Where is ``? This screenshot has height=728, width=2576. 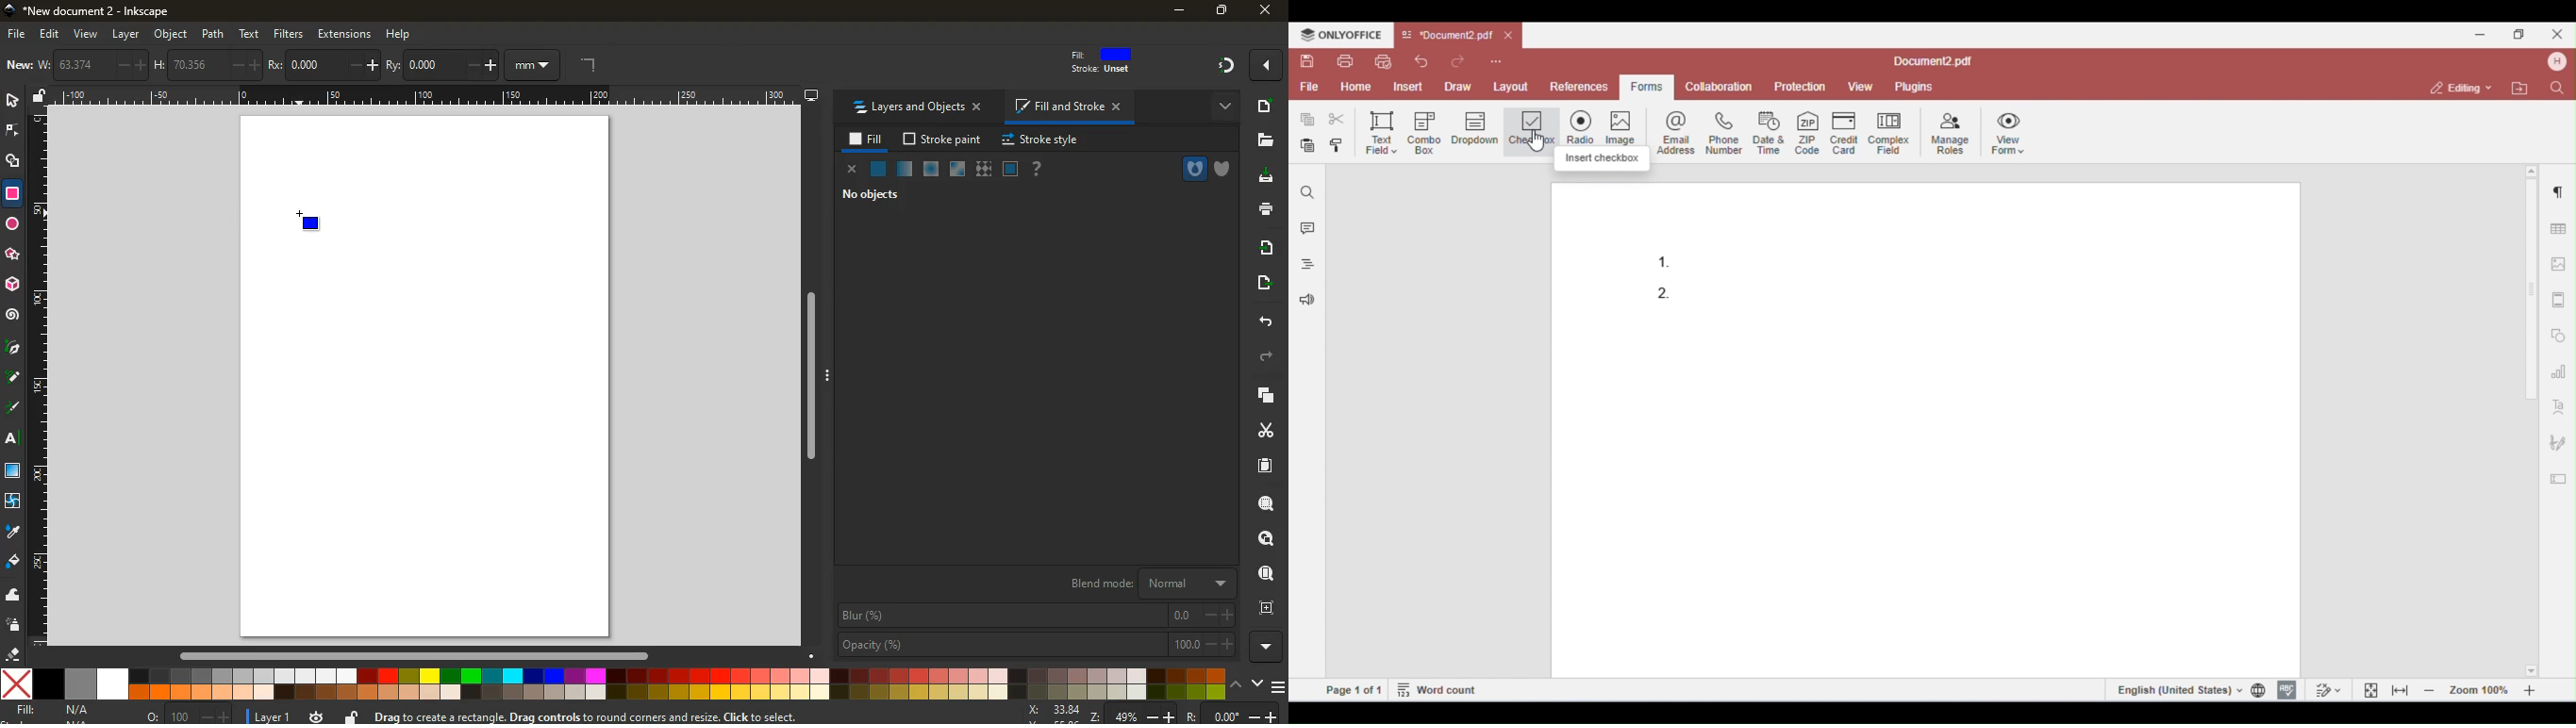
 is located at coordinates (12, 226).